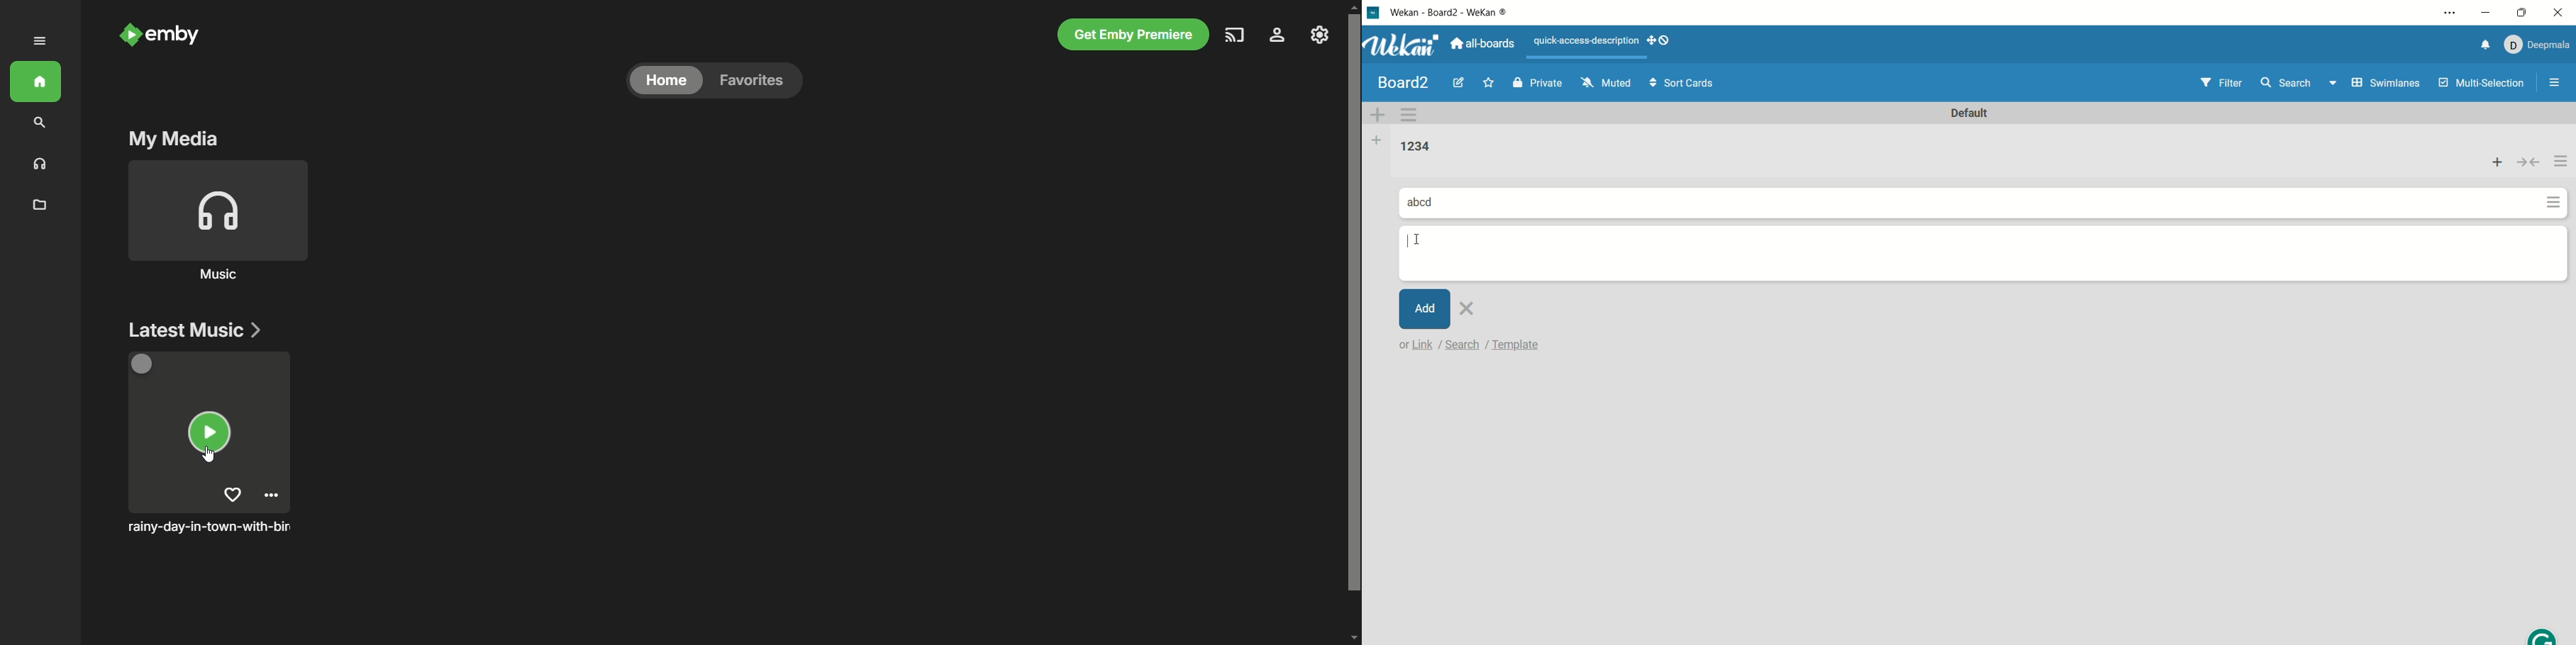 This screenshot has height=672, width=2576. I want to click on close, so click(1478, 311).